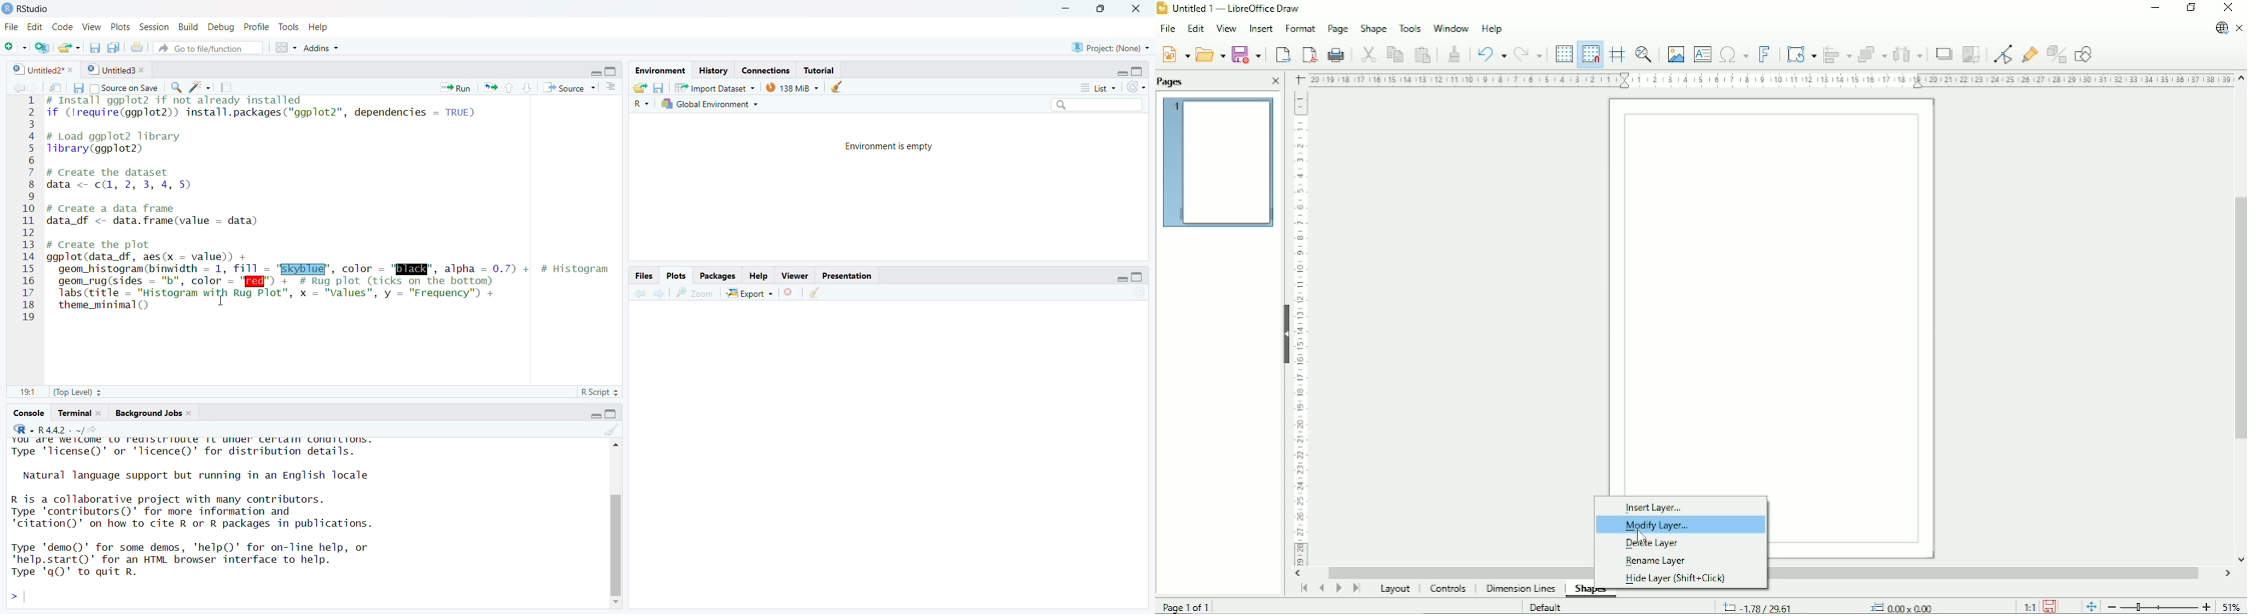 The image size is (2268, 616). What do you see at coordinates (1490, 52) in the screenshot?
I see `Undo` at bounding box center [1490, 52].